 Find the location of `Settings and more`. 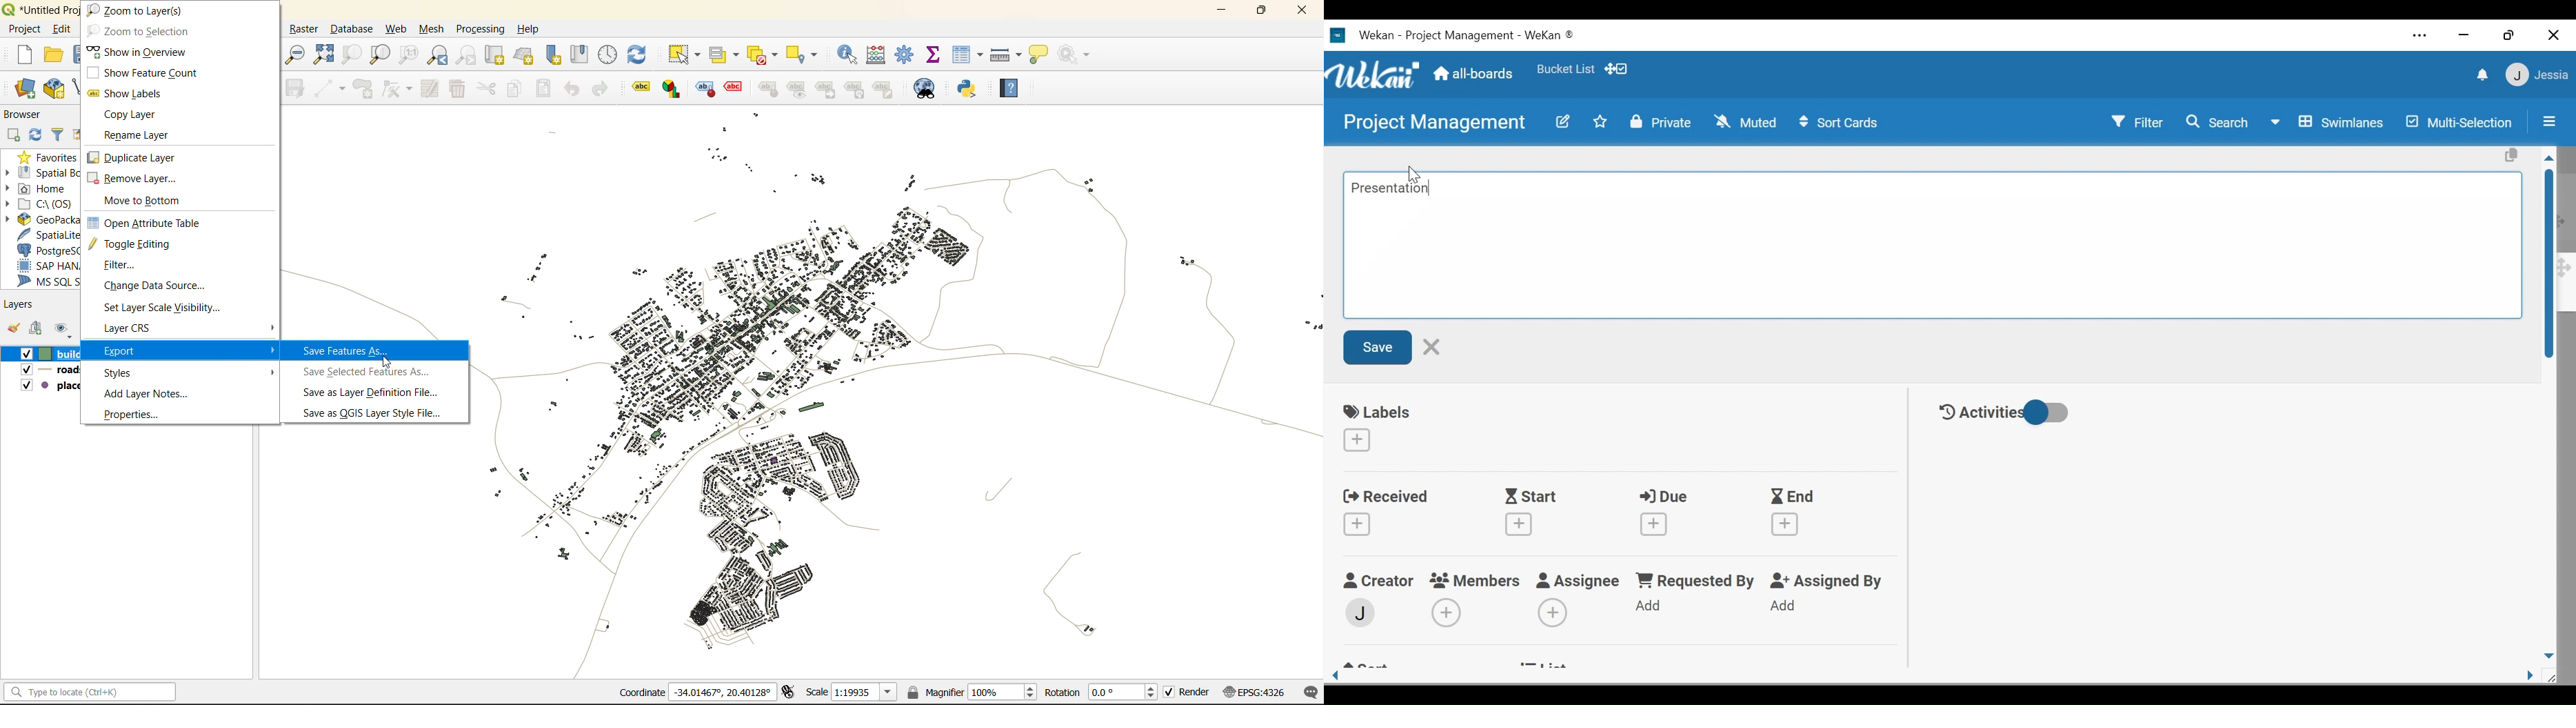

Settings and more is located at coordinates (2421, 36).